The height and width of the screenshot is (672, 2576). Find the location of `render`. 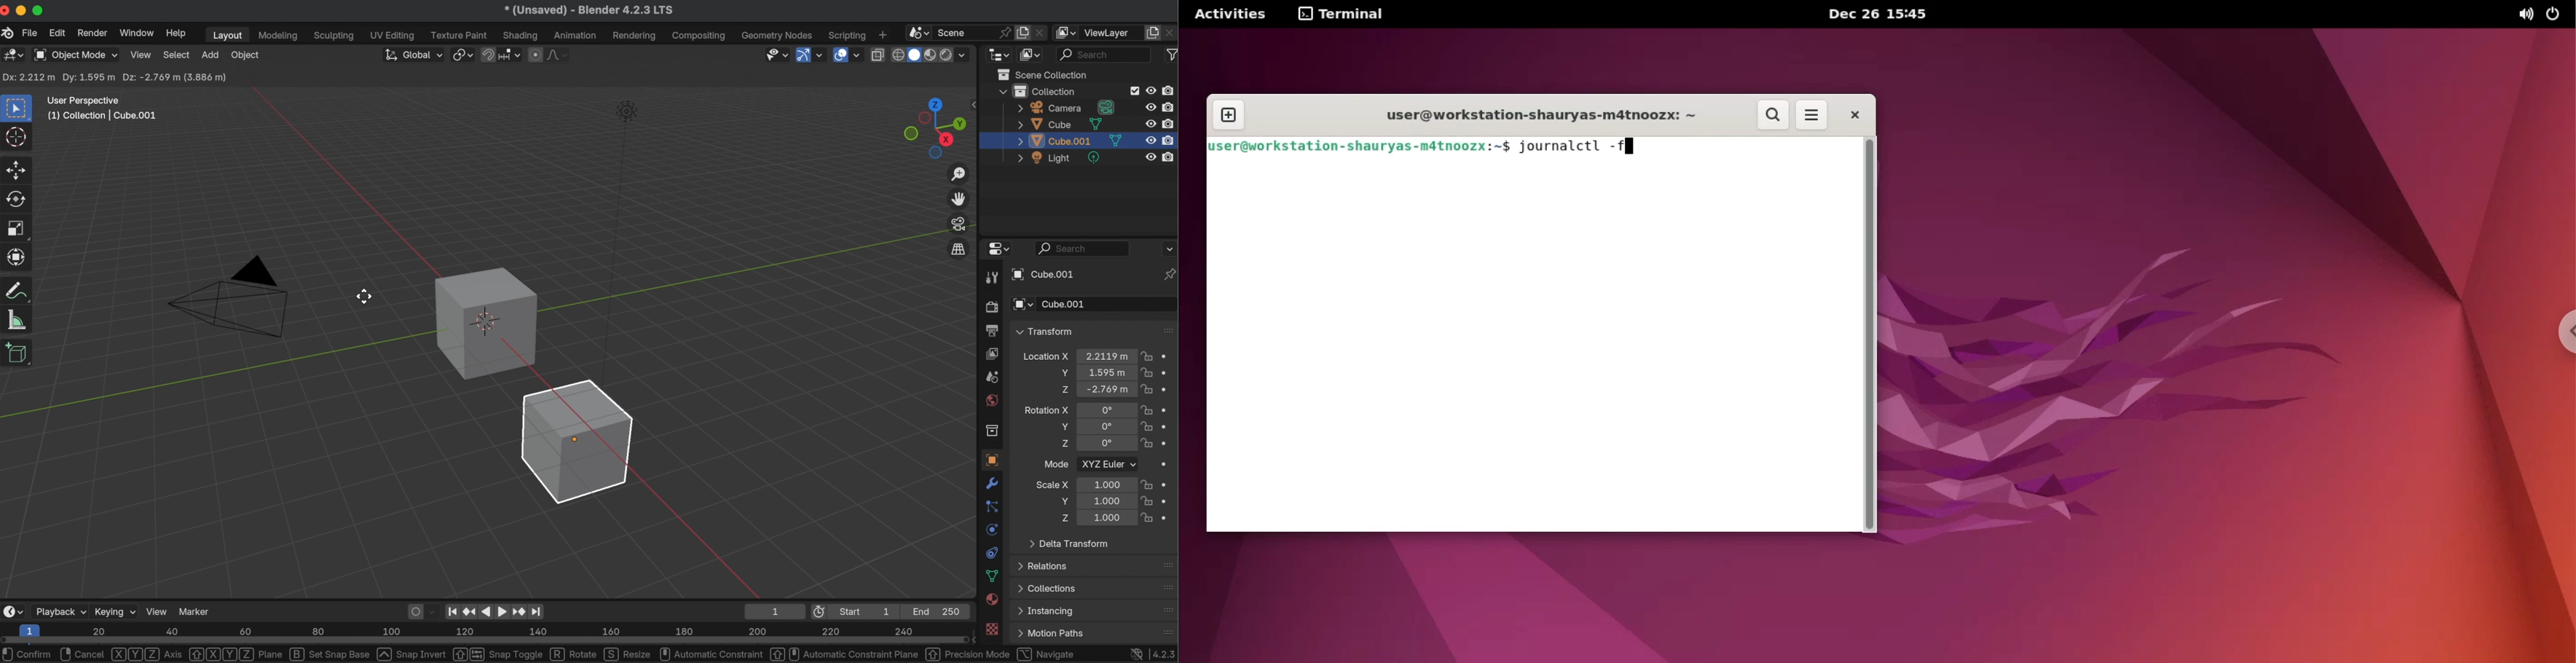

render is located at coordinates (991, 308).